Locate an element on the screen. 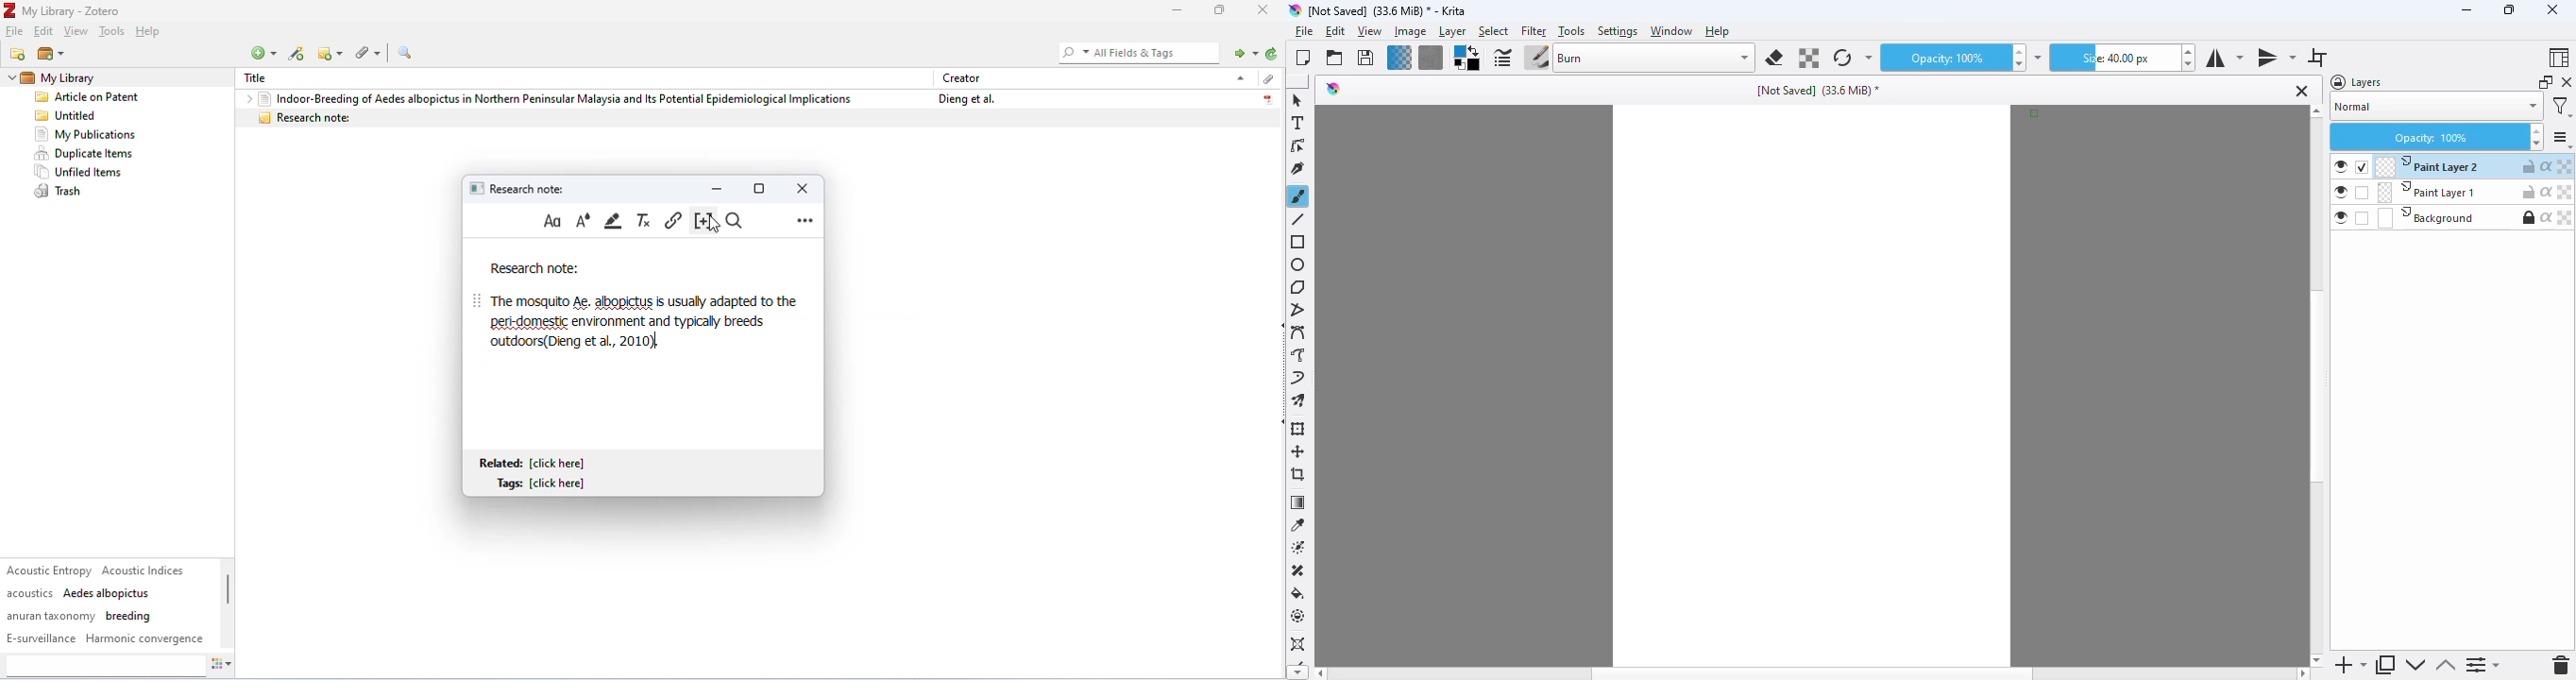 The width and height of the screenshot is (2576, 700). all fields and tagd is located at coordinates (1137, 52).